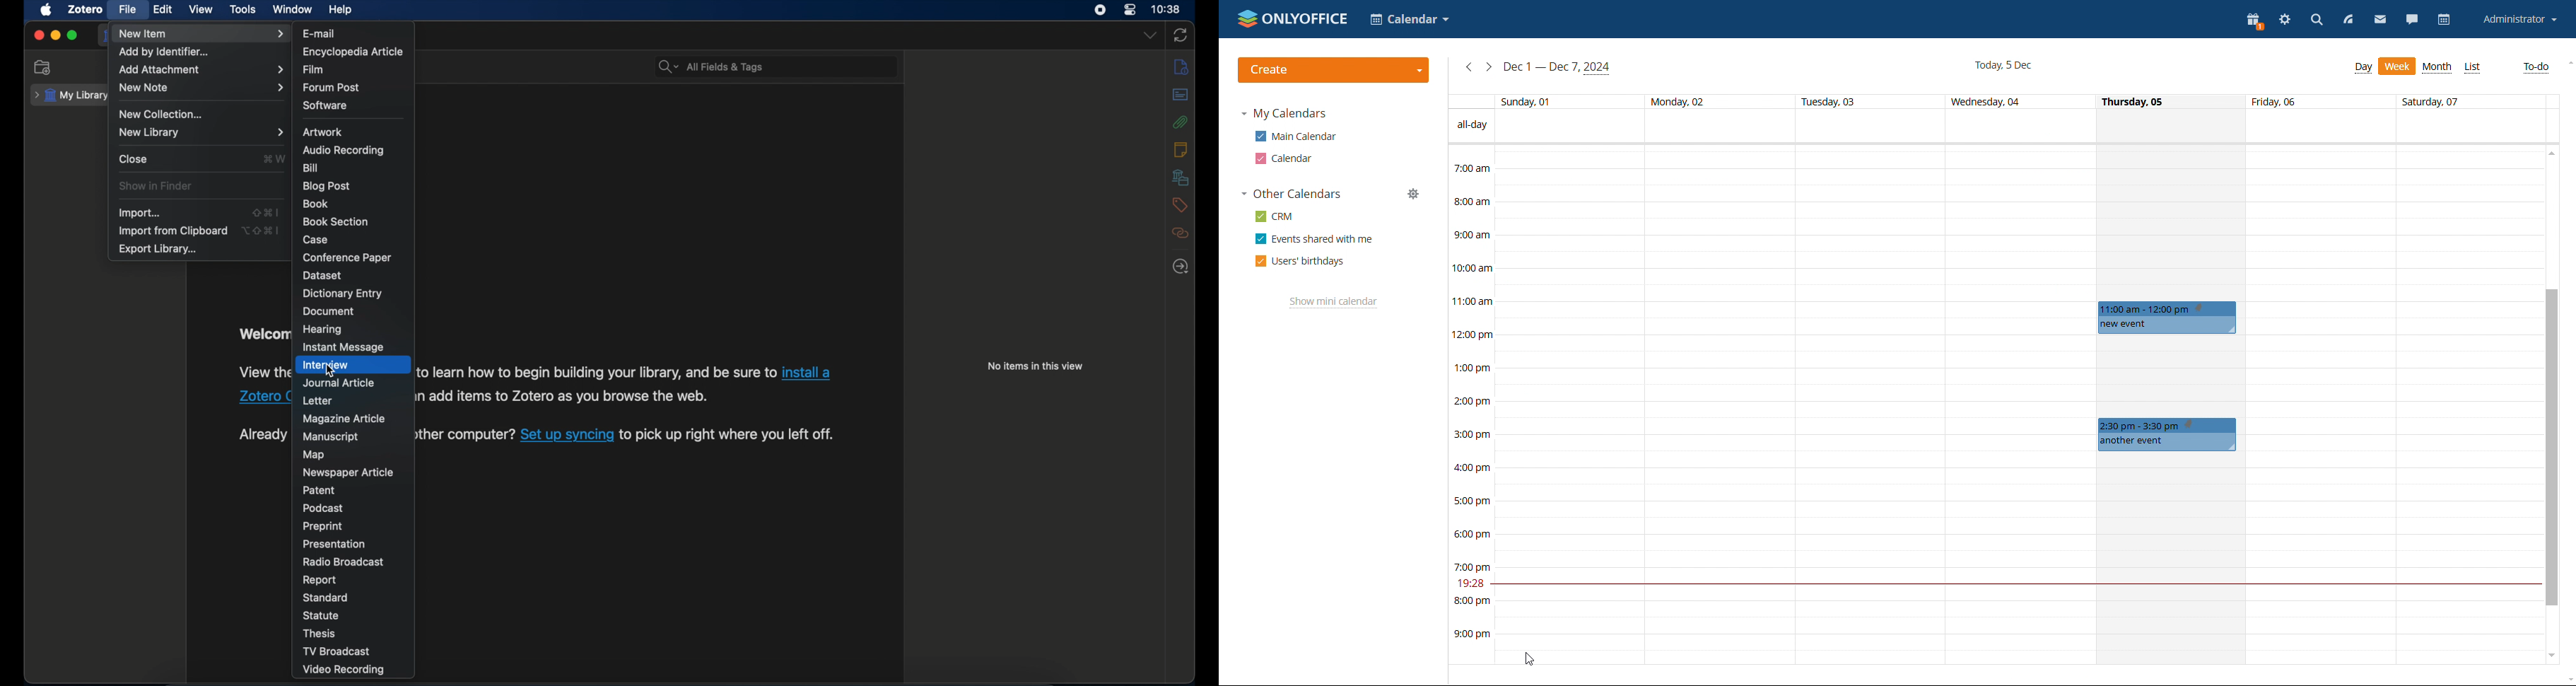  Describe the element at coordinates (326, 365) in the screenshot. I see `interview` at that location.